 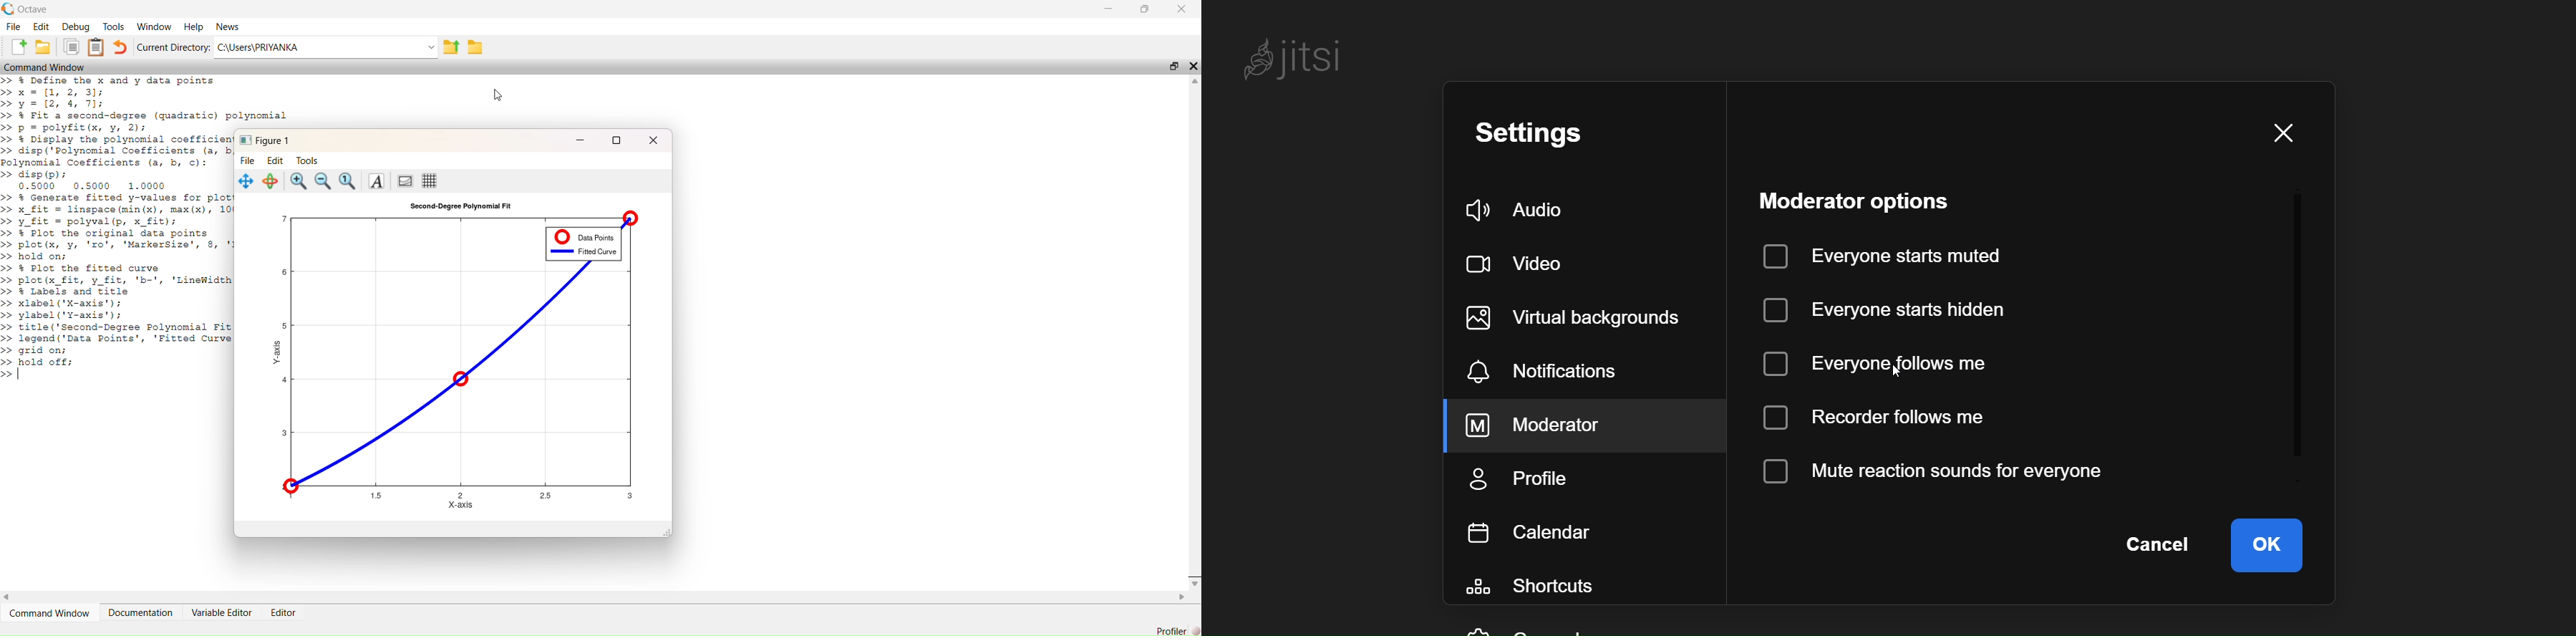 What do you see at coordinates (285, 613) in the screenshot?
I see `Editor` at bounding box center [285, 613].